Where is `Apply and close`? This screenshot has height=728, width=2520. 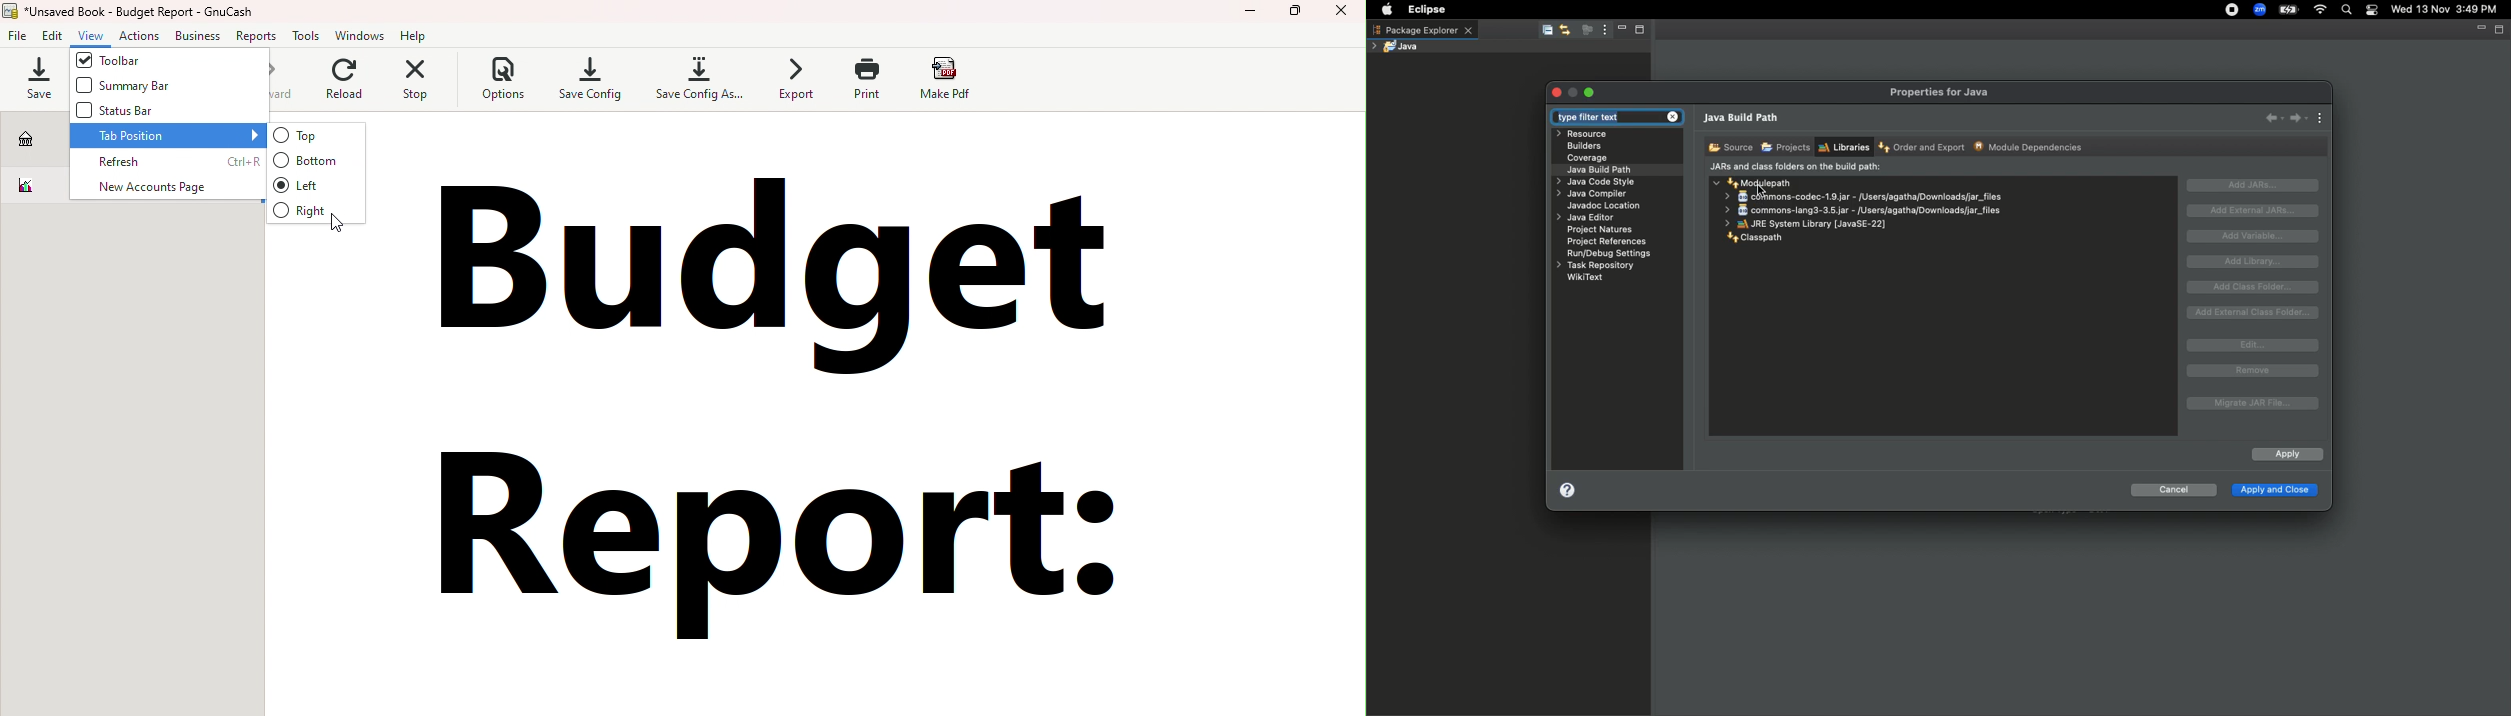
Apply and close is located at coordinates (2274, 492).